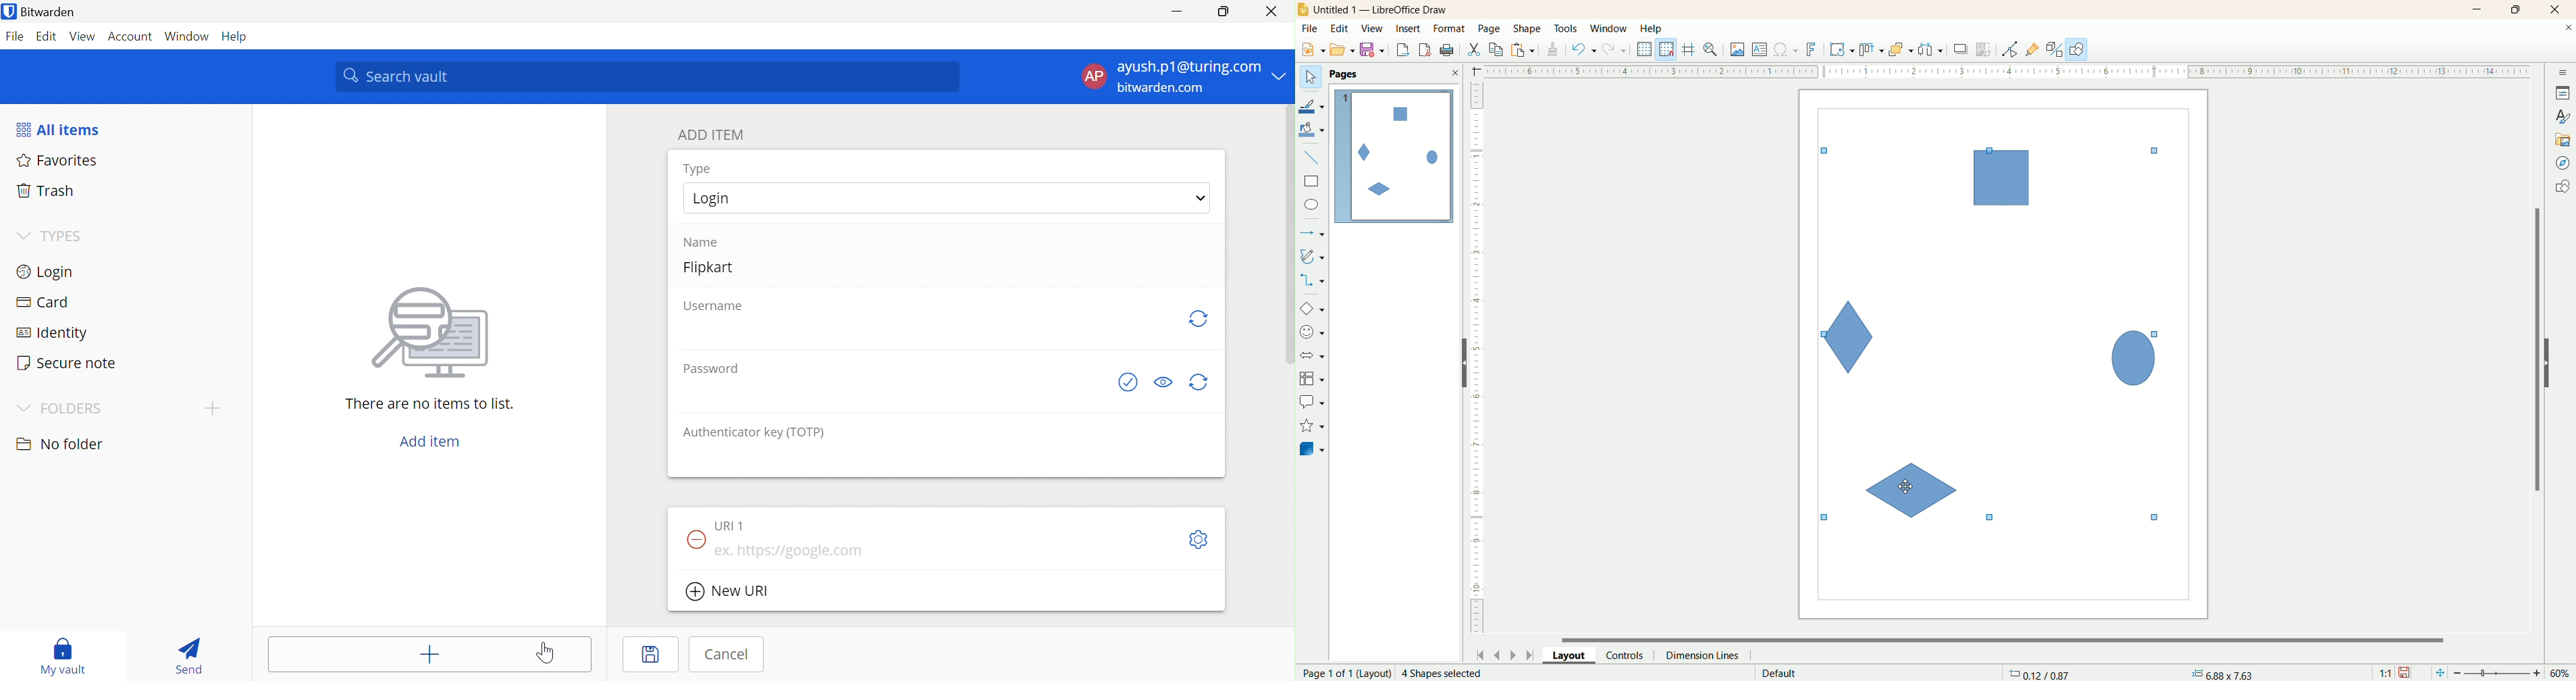 Image resolution: width=2576 pixels, height=700 pixels. I want to click on minimize, so click(2478, 9).